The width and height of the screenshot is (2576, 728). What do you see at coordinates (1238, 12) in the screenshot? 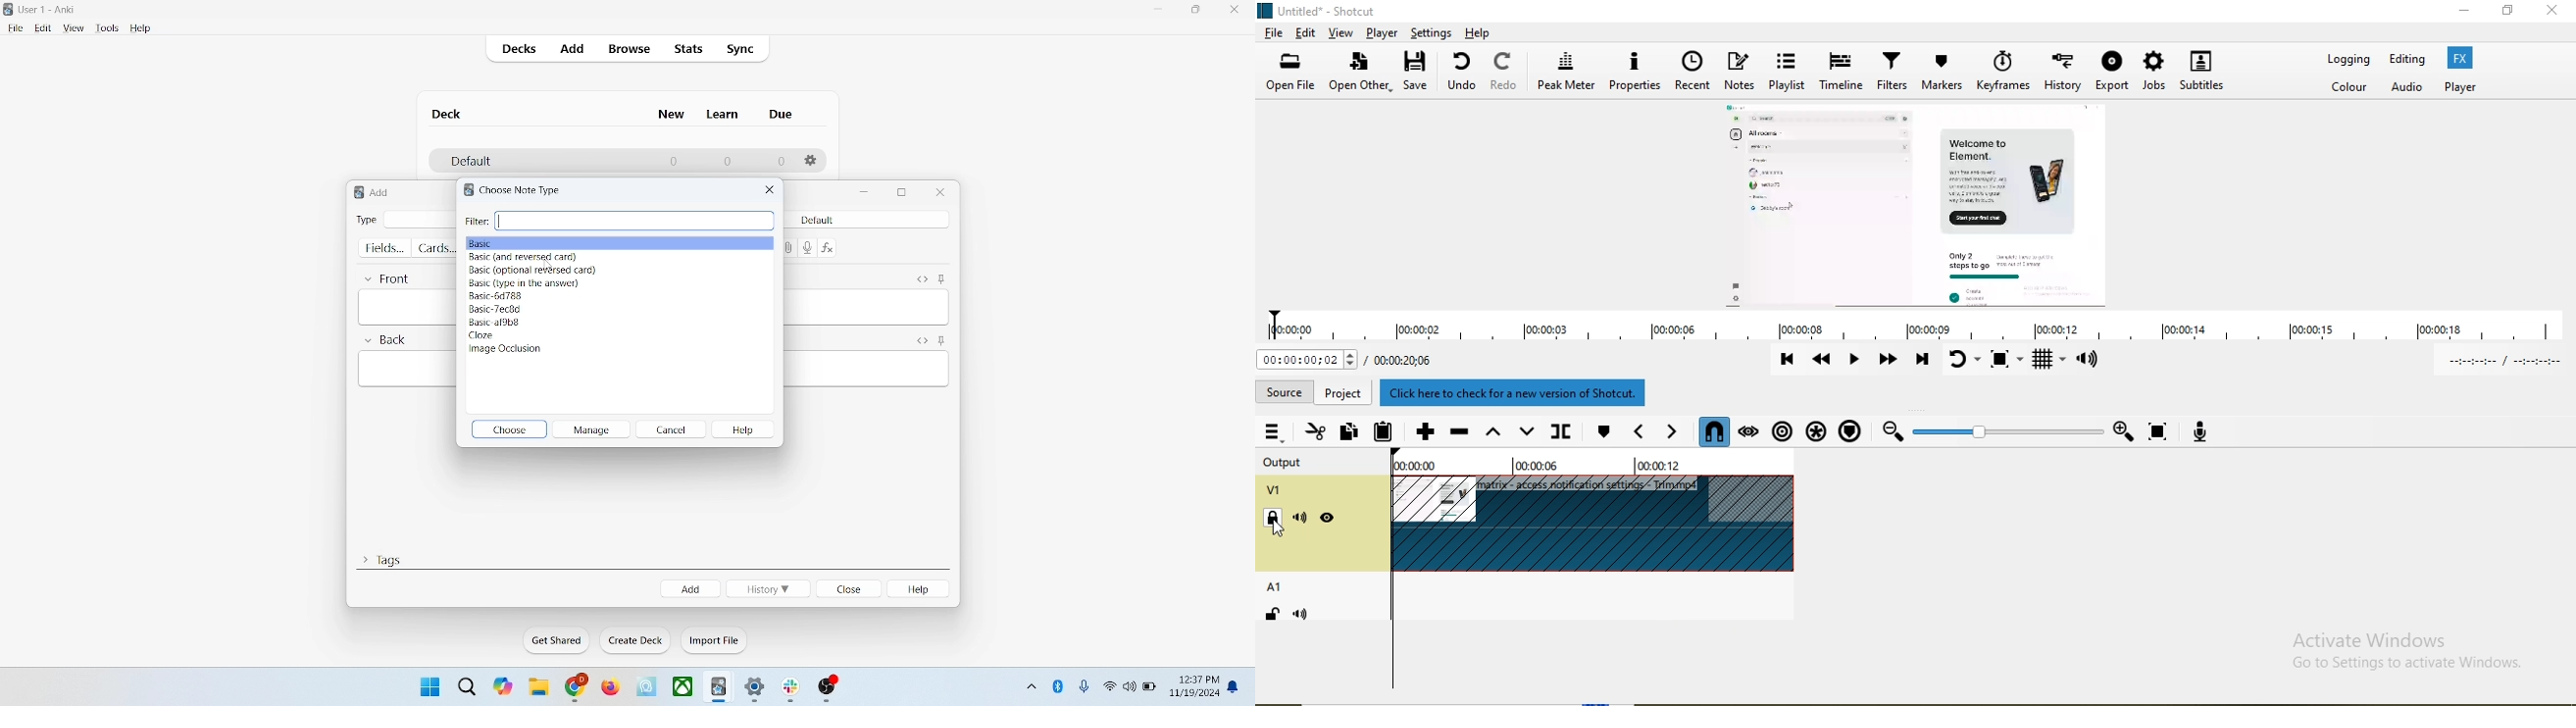
I see `close` at bounding box center [1238, 12].